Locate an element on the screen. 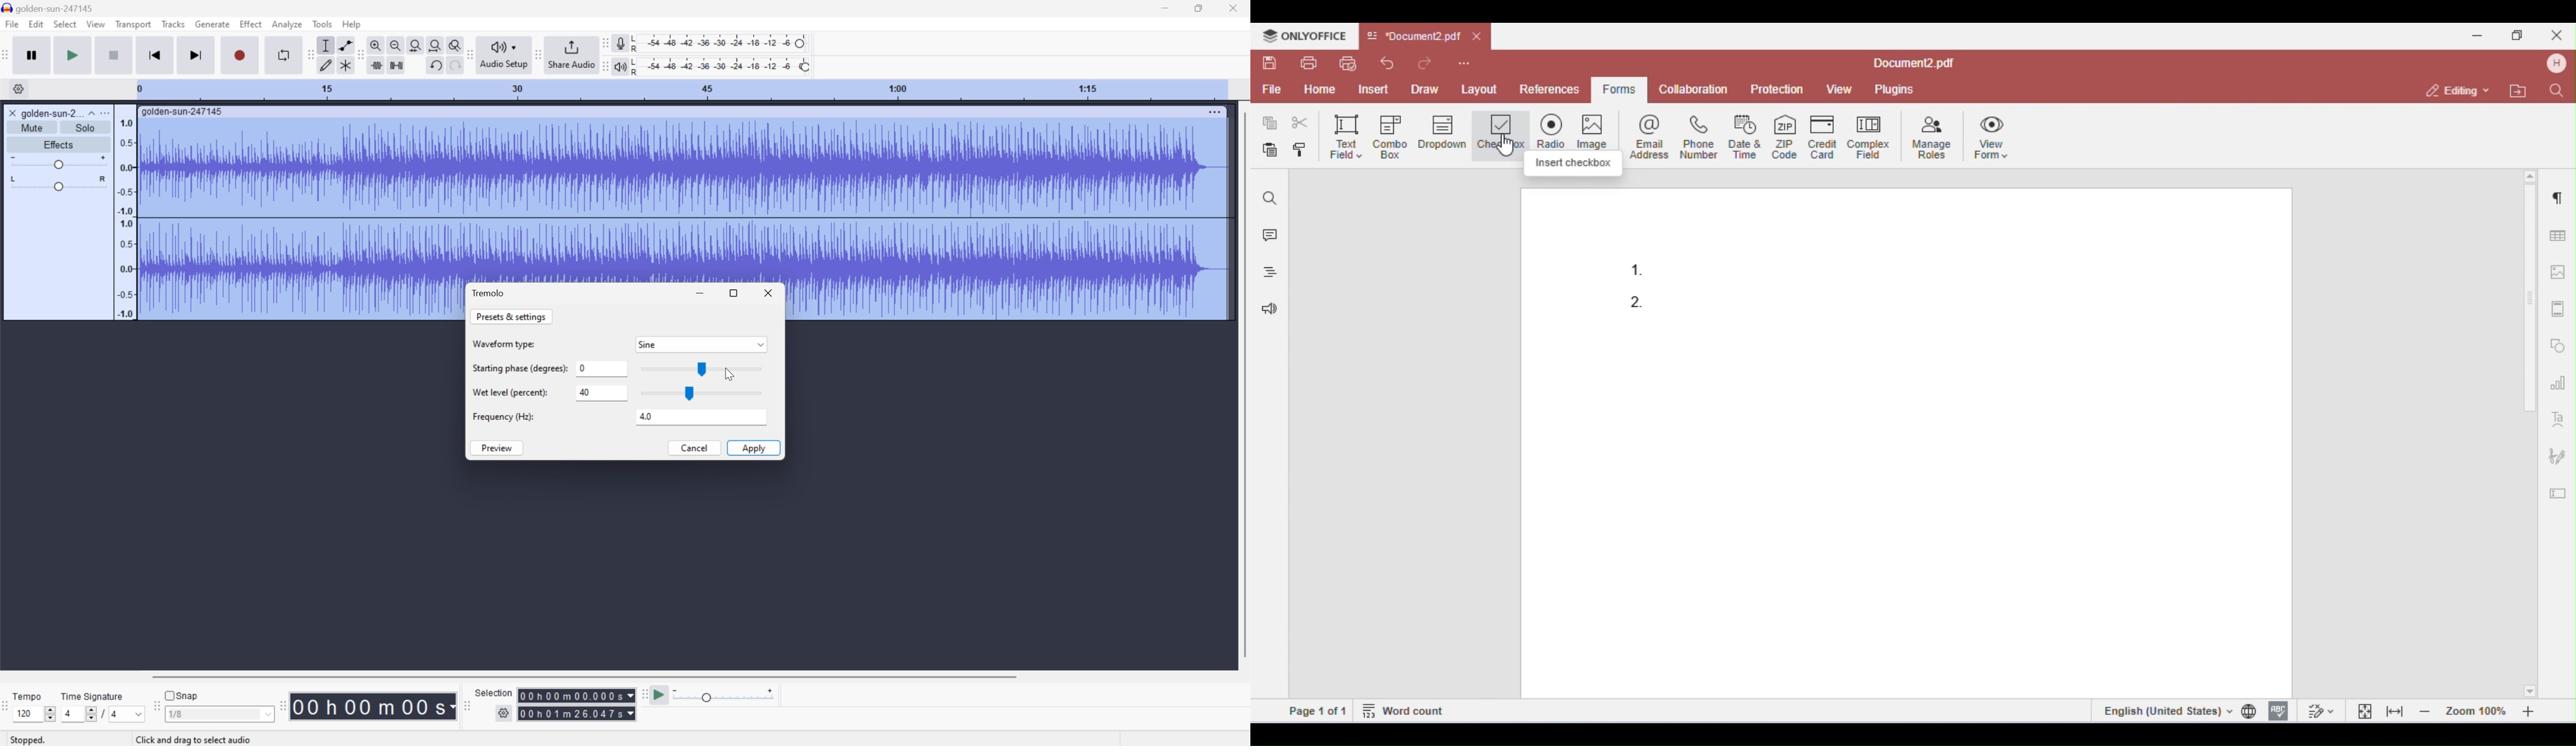 The width and height of the screenshot is (2576, 756). 4 is located at coordinates (129, 715).